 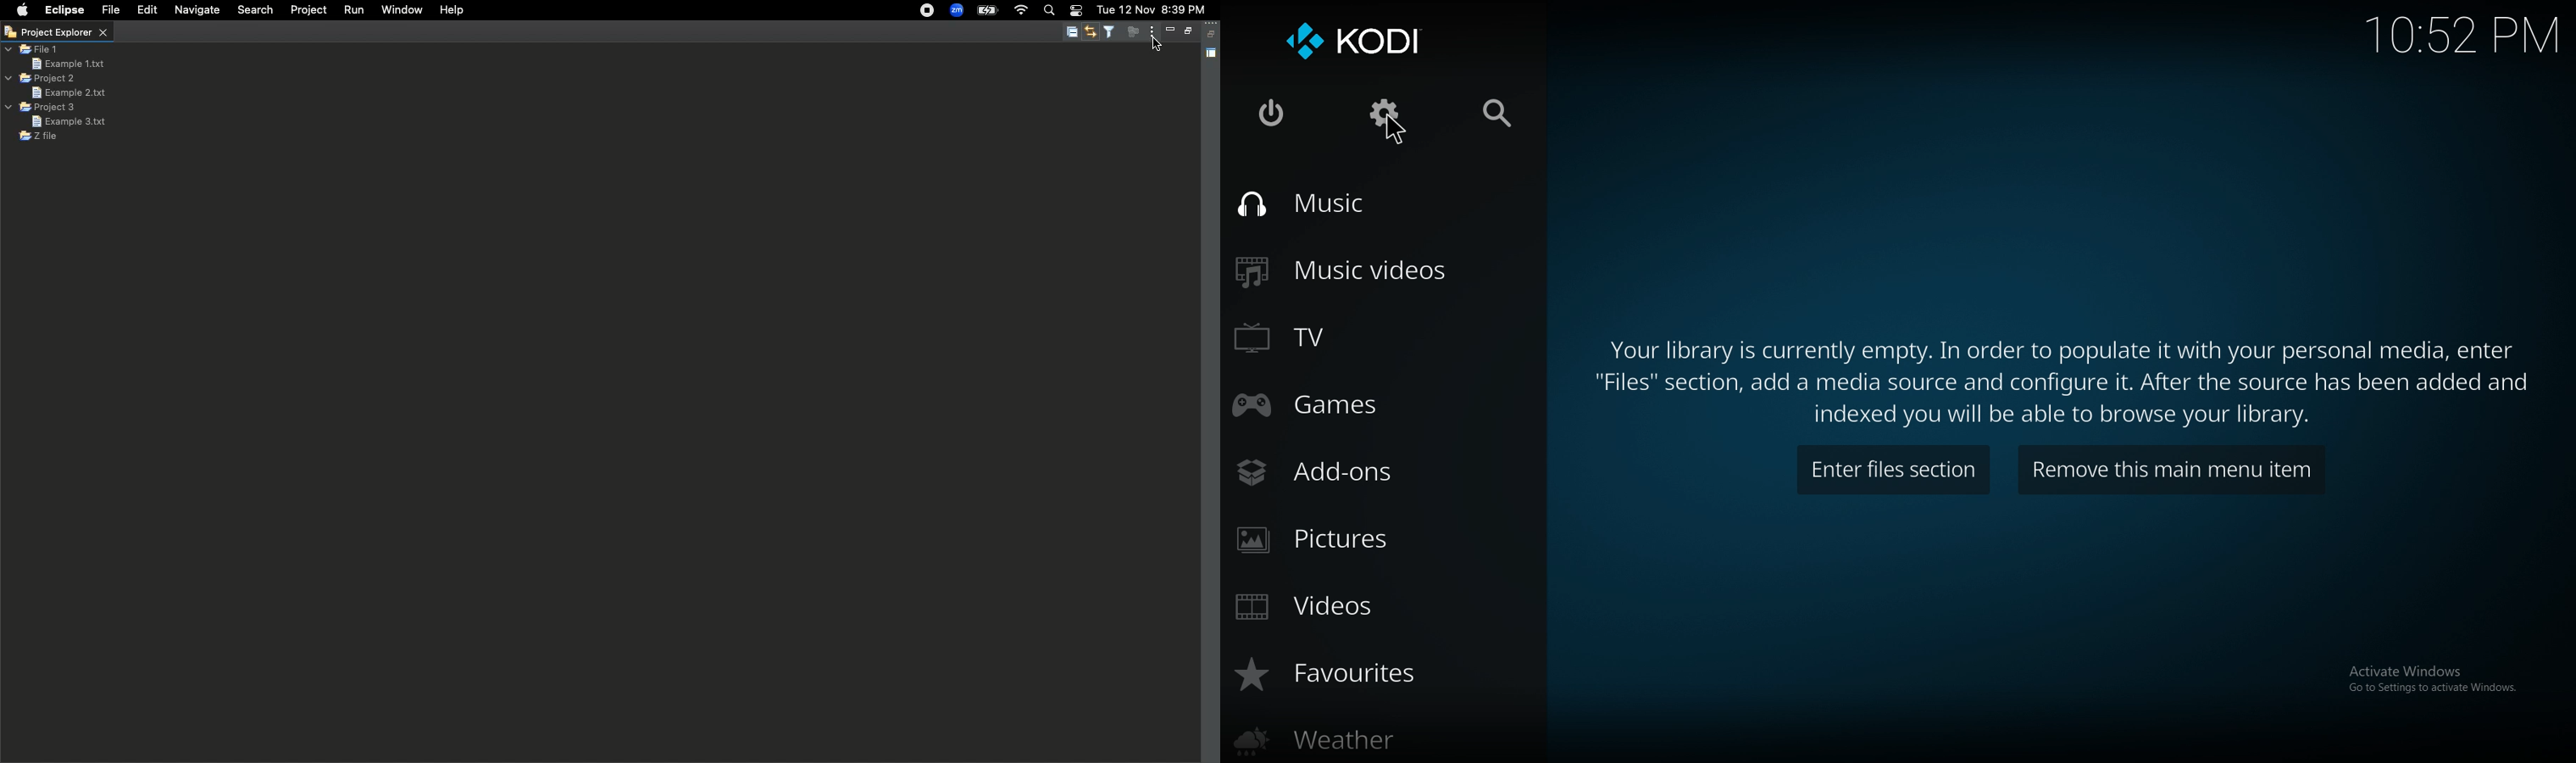 What do you see at coordinates (1340, 472) in the screenshot?
I see `add ons` at bounding box center [1340, 472].